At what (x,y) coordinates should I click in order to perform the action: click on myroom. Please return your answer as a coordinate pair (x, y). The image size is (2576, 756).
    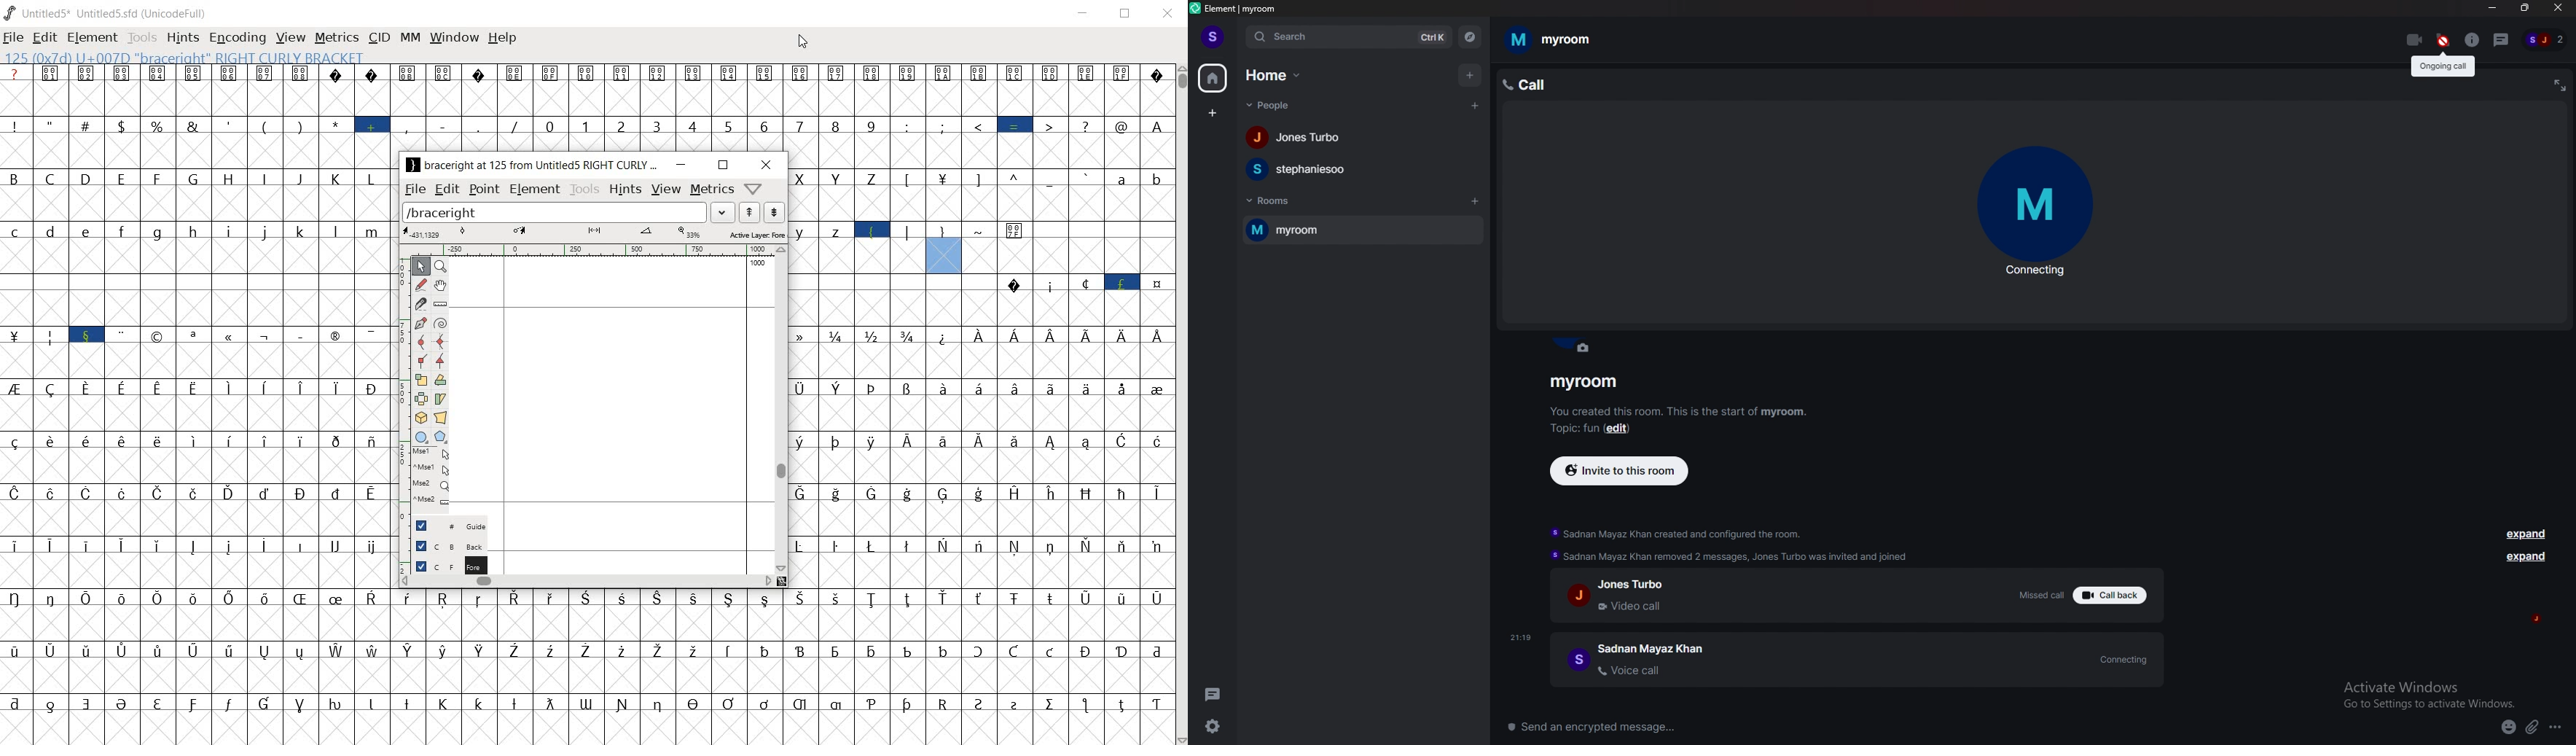
    Looking at the image, I should click on (1560, 40).